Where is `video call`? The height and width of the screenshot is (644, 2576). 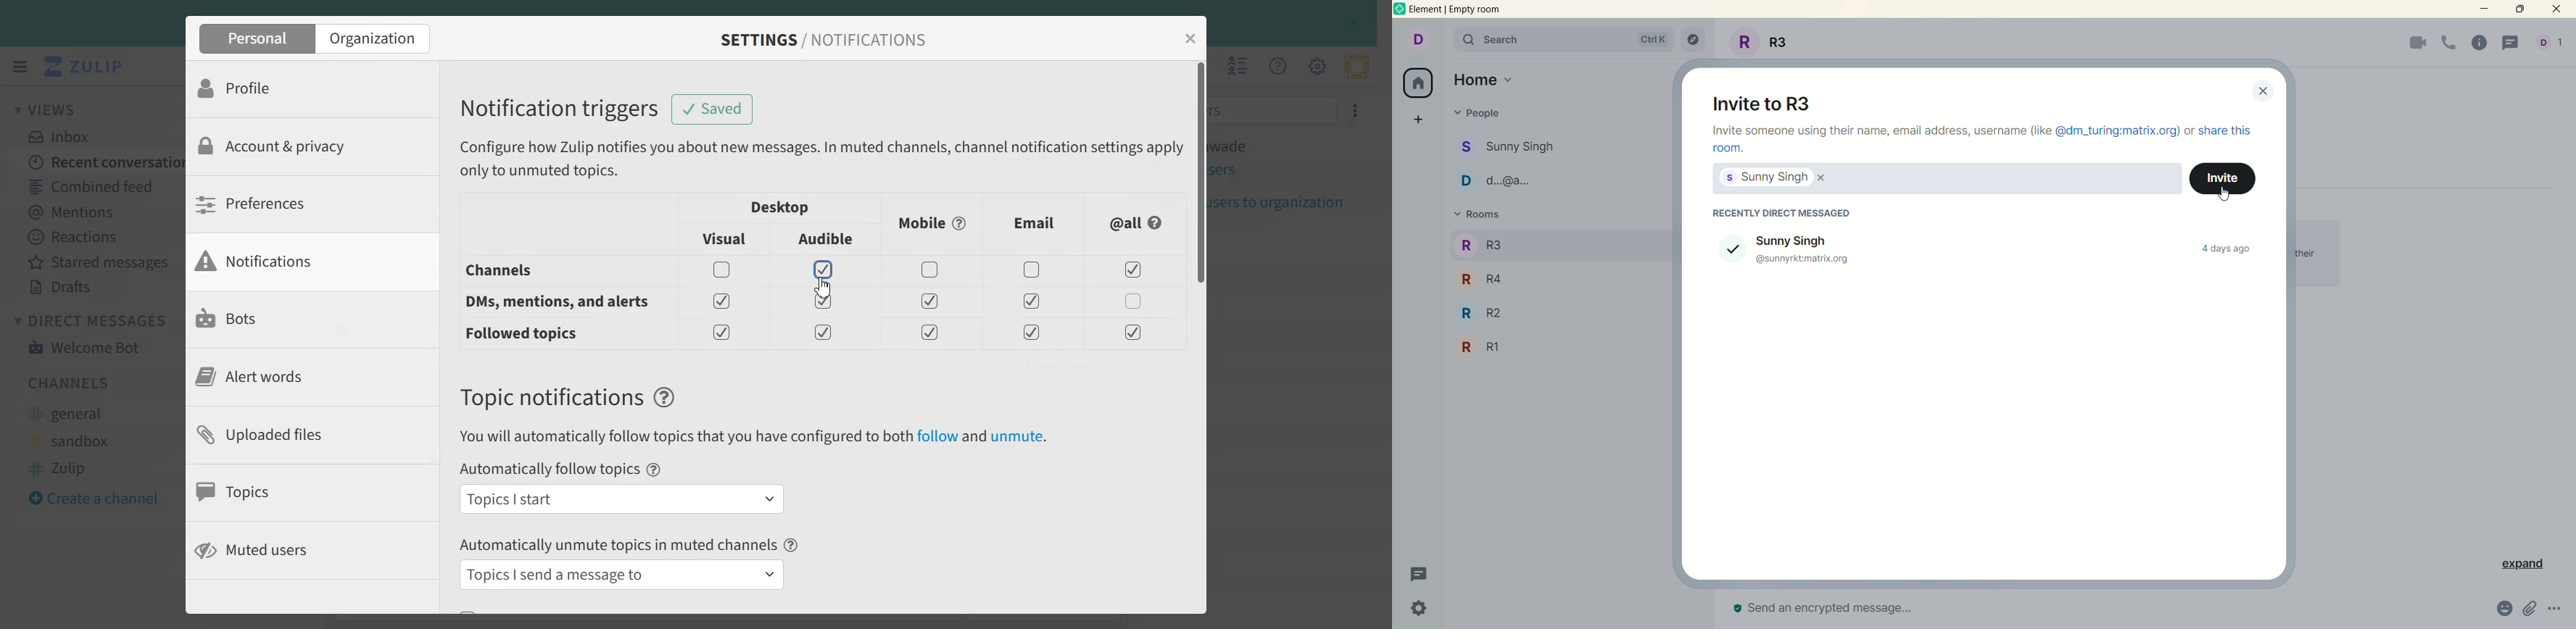
video call is located at coordinates (2412, 44).